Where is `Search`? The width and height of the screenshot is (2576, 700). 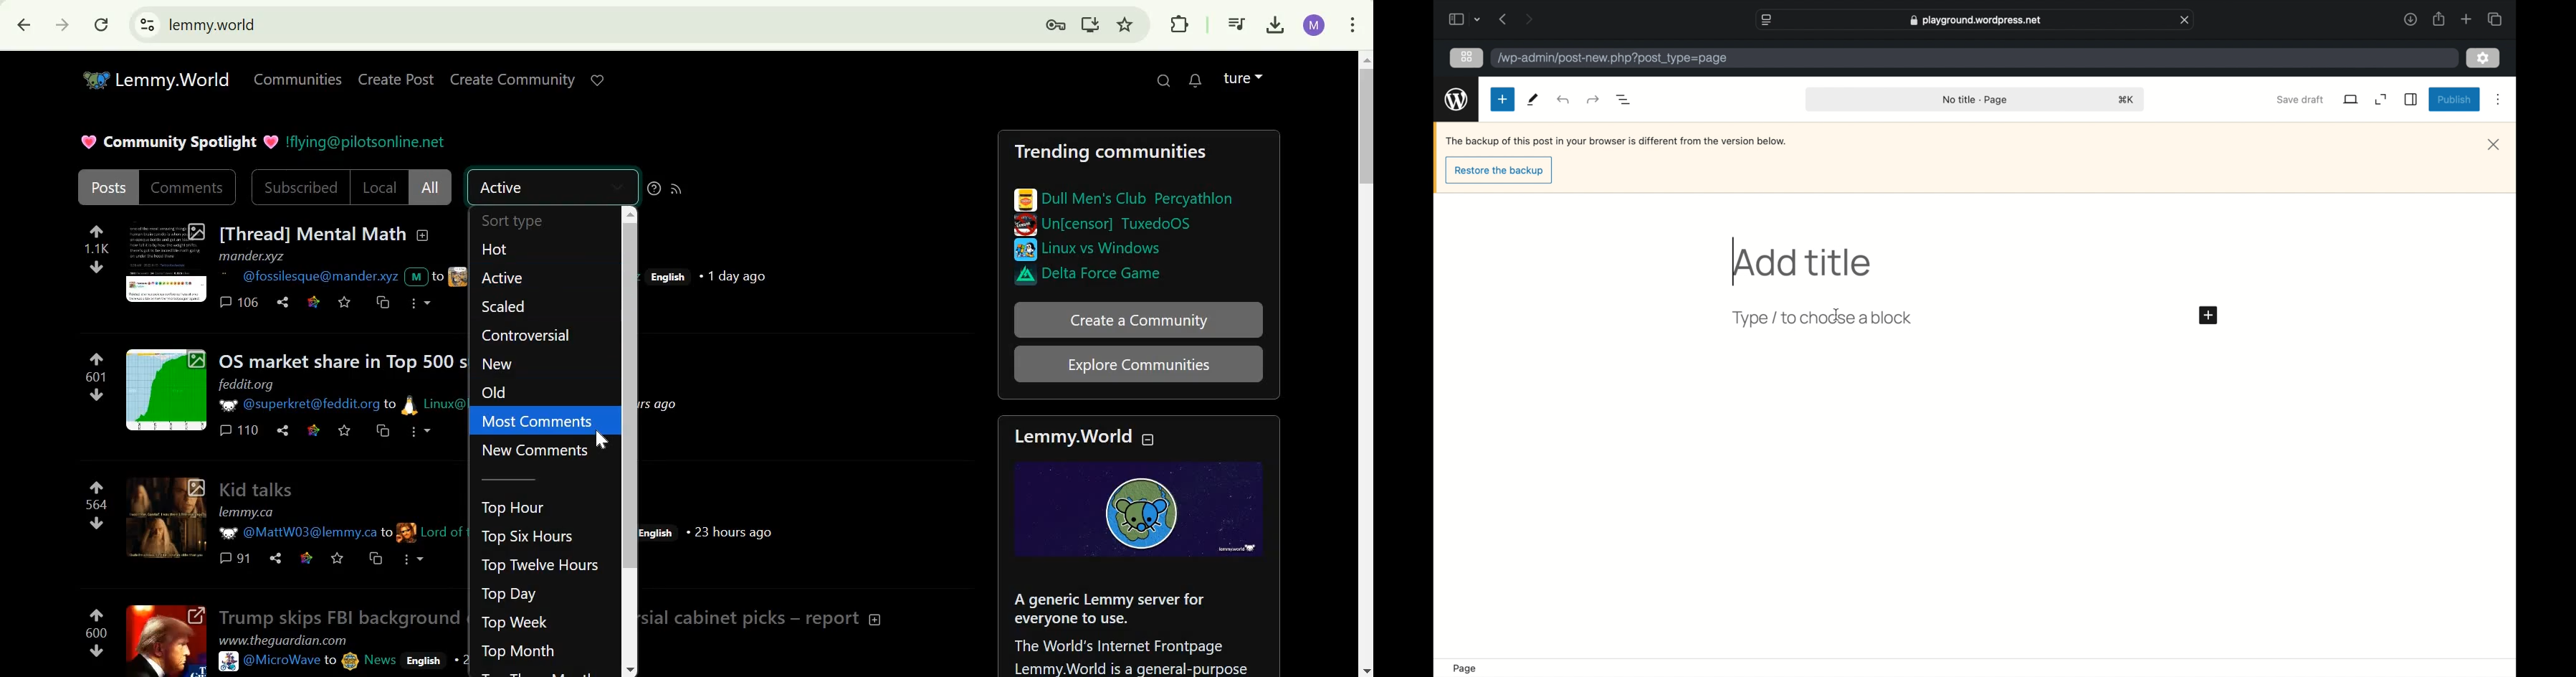 Search is located at coordinates (1161, 80).